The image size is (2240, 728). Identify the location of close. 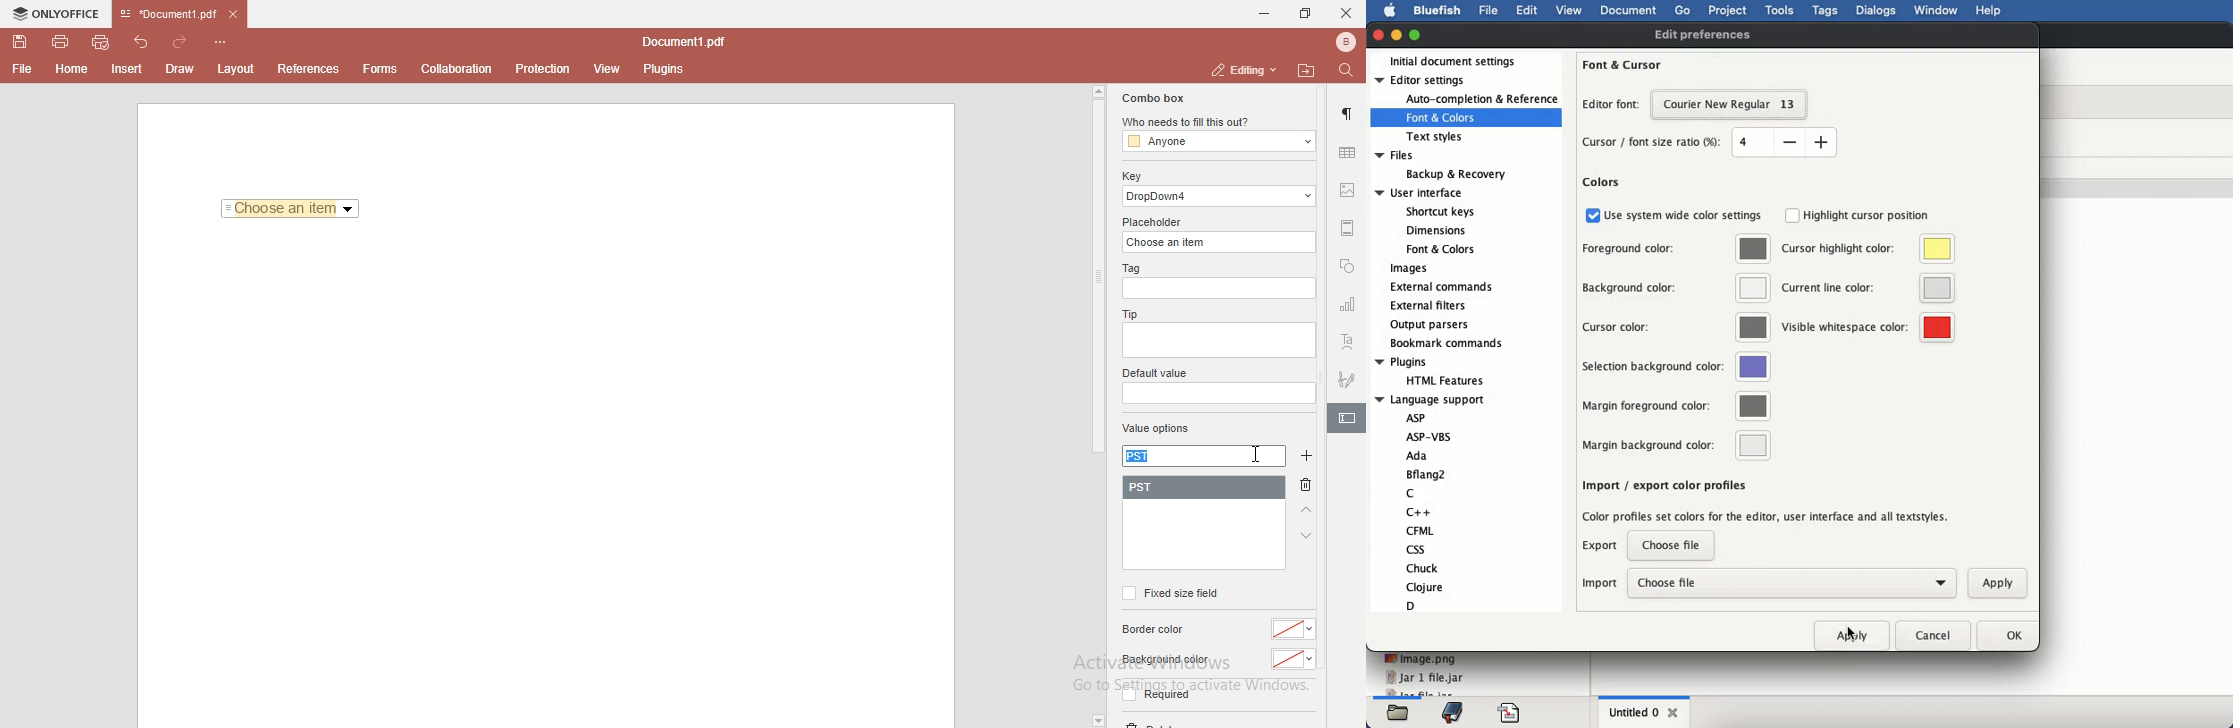
(1346, 12).